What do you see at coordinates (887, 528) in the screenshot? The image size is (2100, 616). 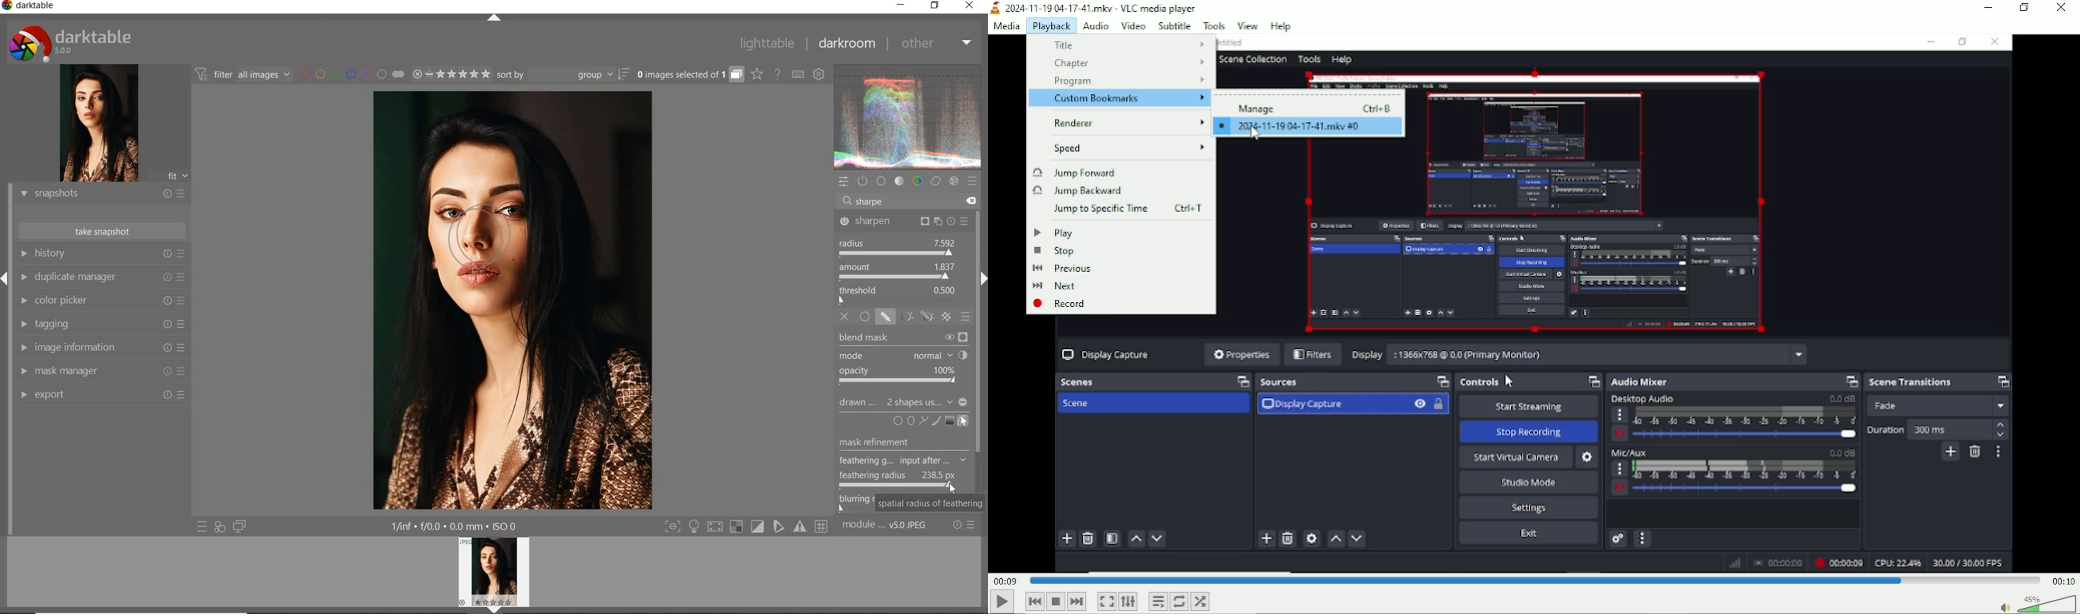 I see `MODULE` at bounding box center [887, 528].